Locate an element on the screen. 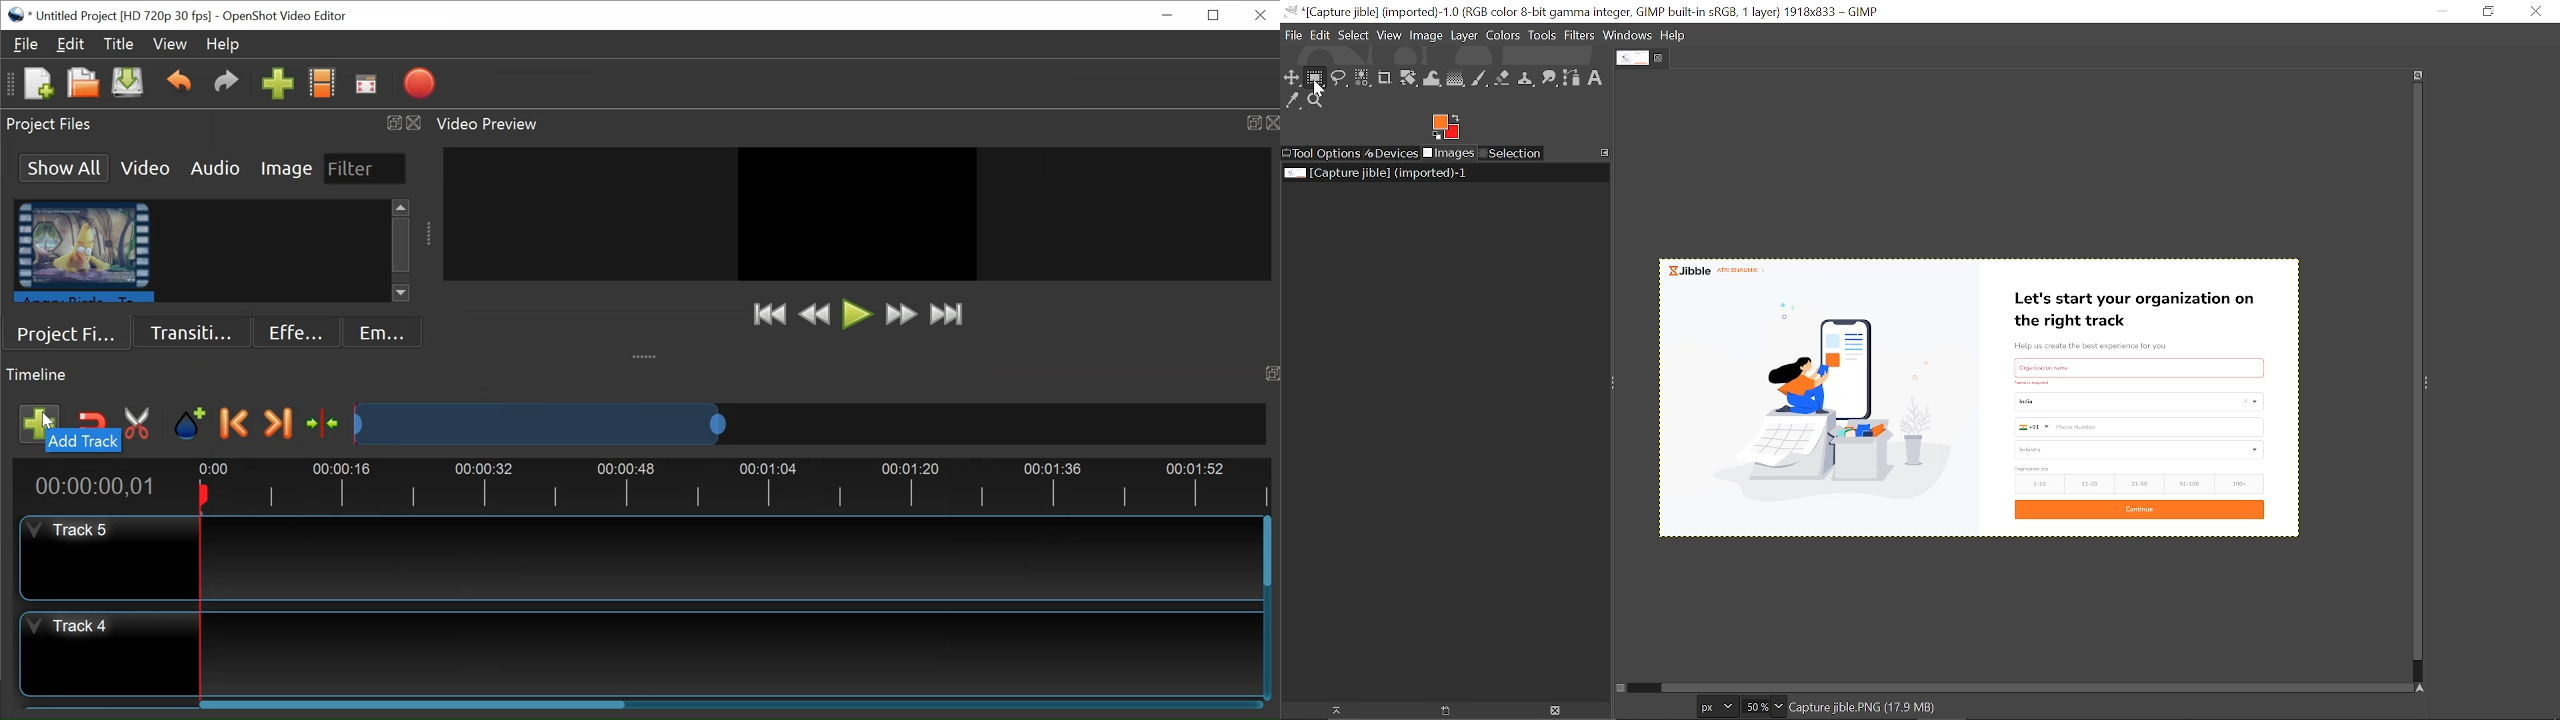 The width and height of the screenshot is (2576, 728). minimize is located at coordinates (1169, 15).